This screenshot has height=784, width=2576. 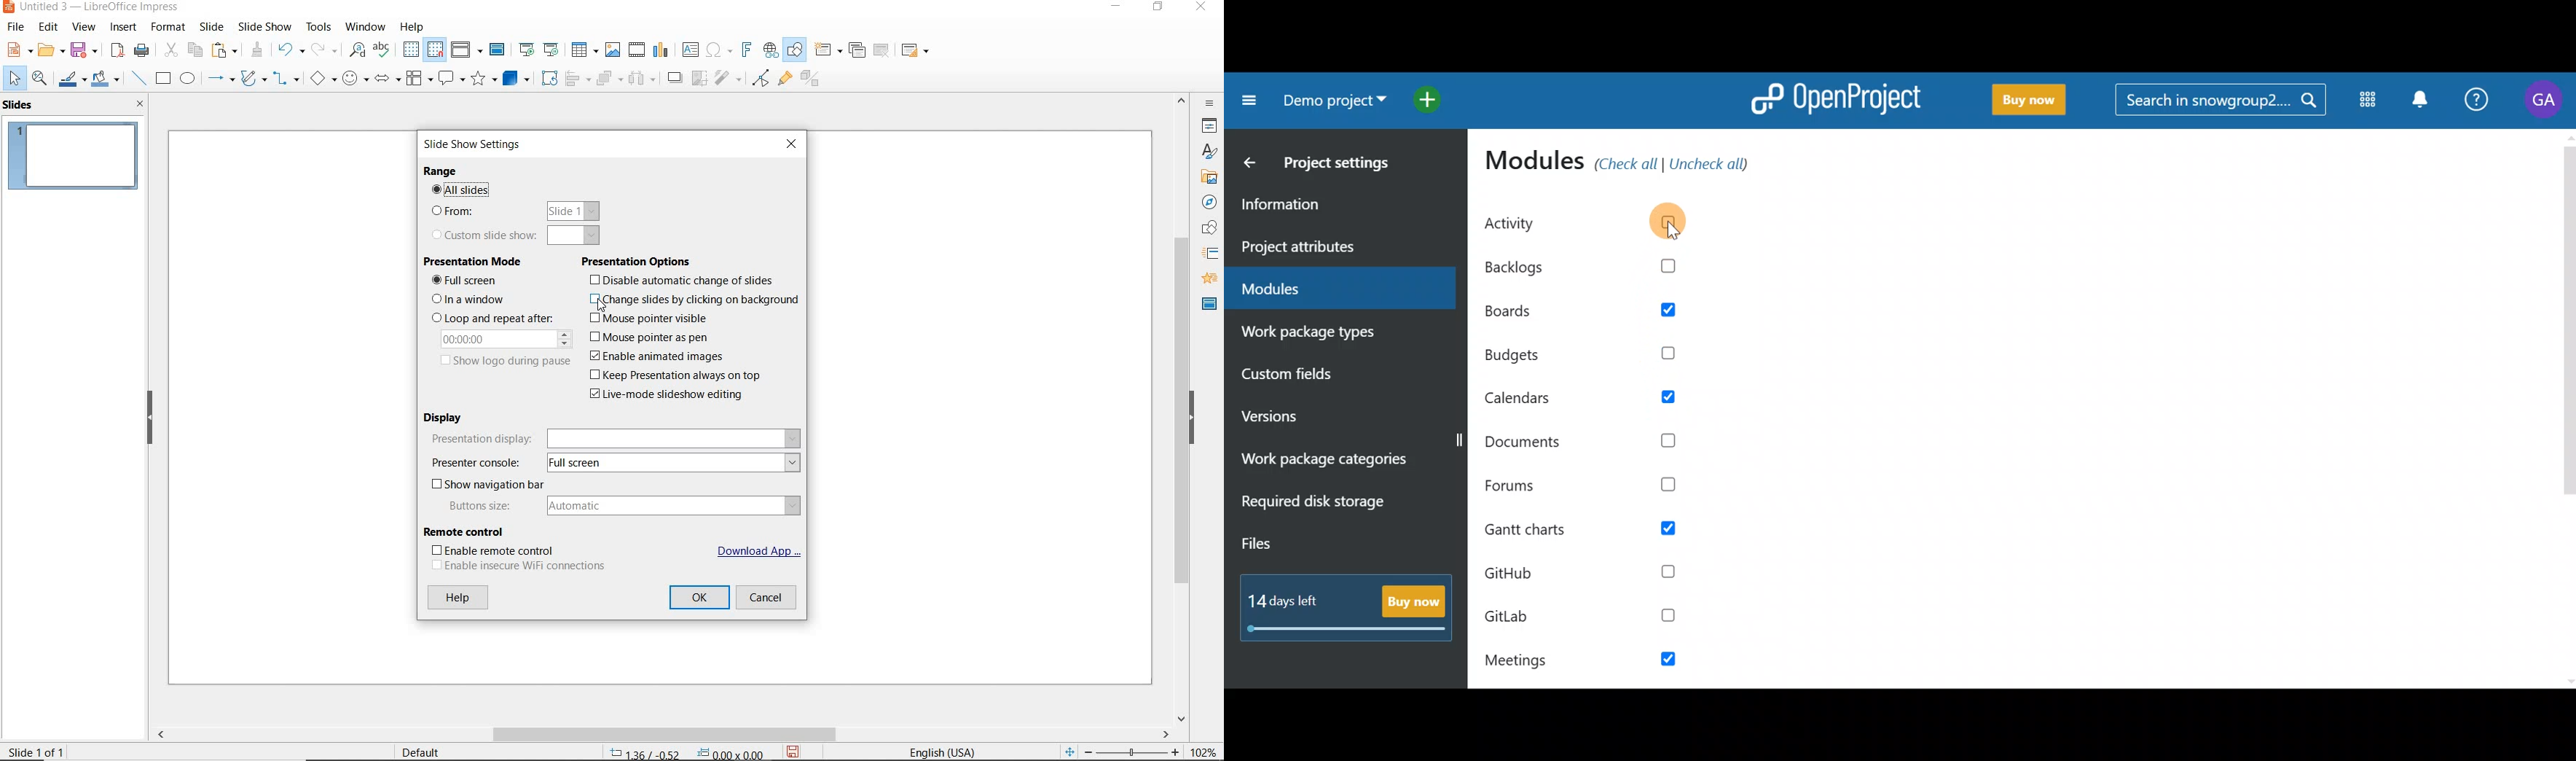 I want to click on Notification centre, so click(x=2423, y=103).